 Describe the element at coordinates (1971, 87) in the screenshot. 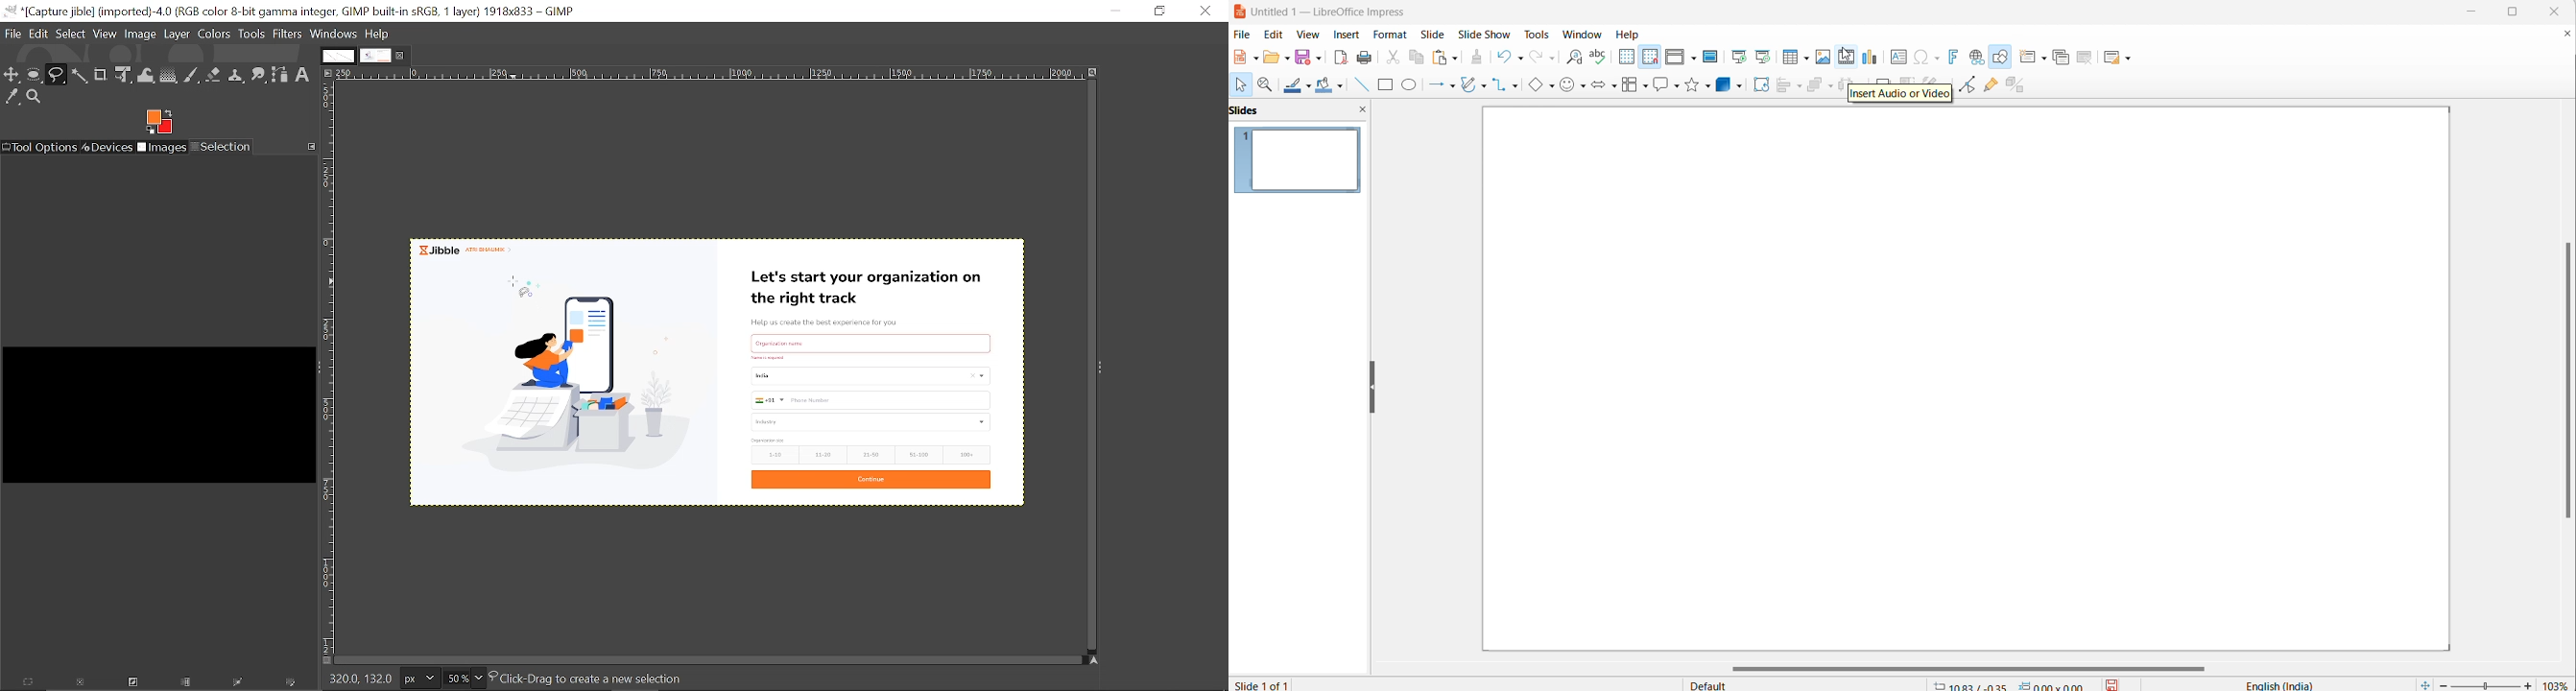

I see `toggle endpoint edit mode` at that location.